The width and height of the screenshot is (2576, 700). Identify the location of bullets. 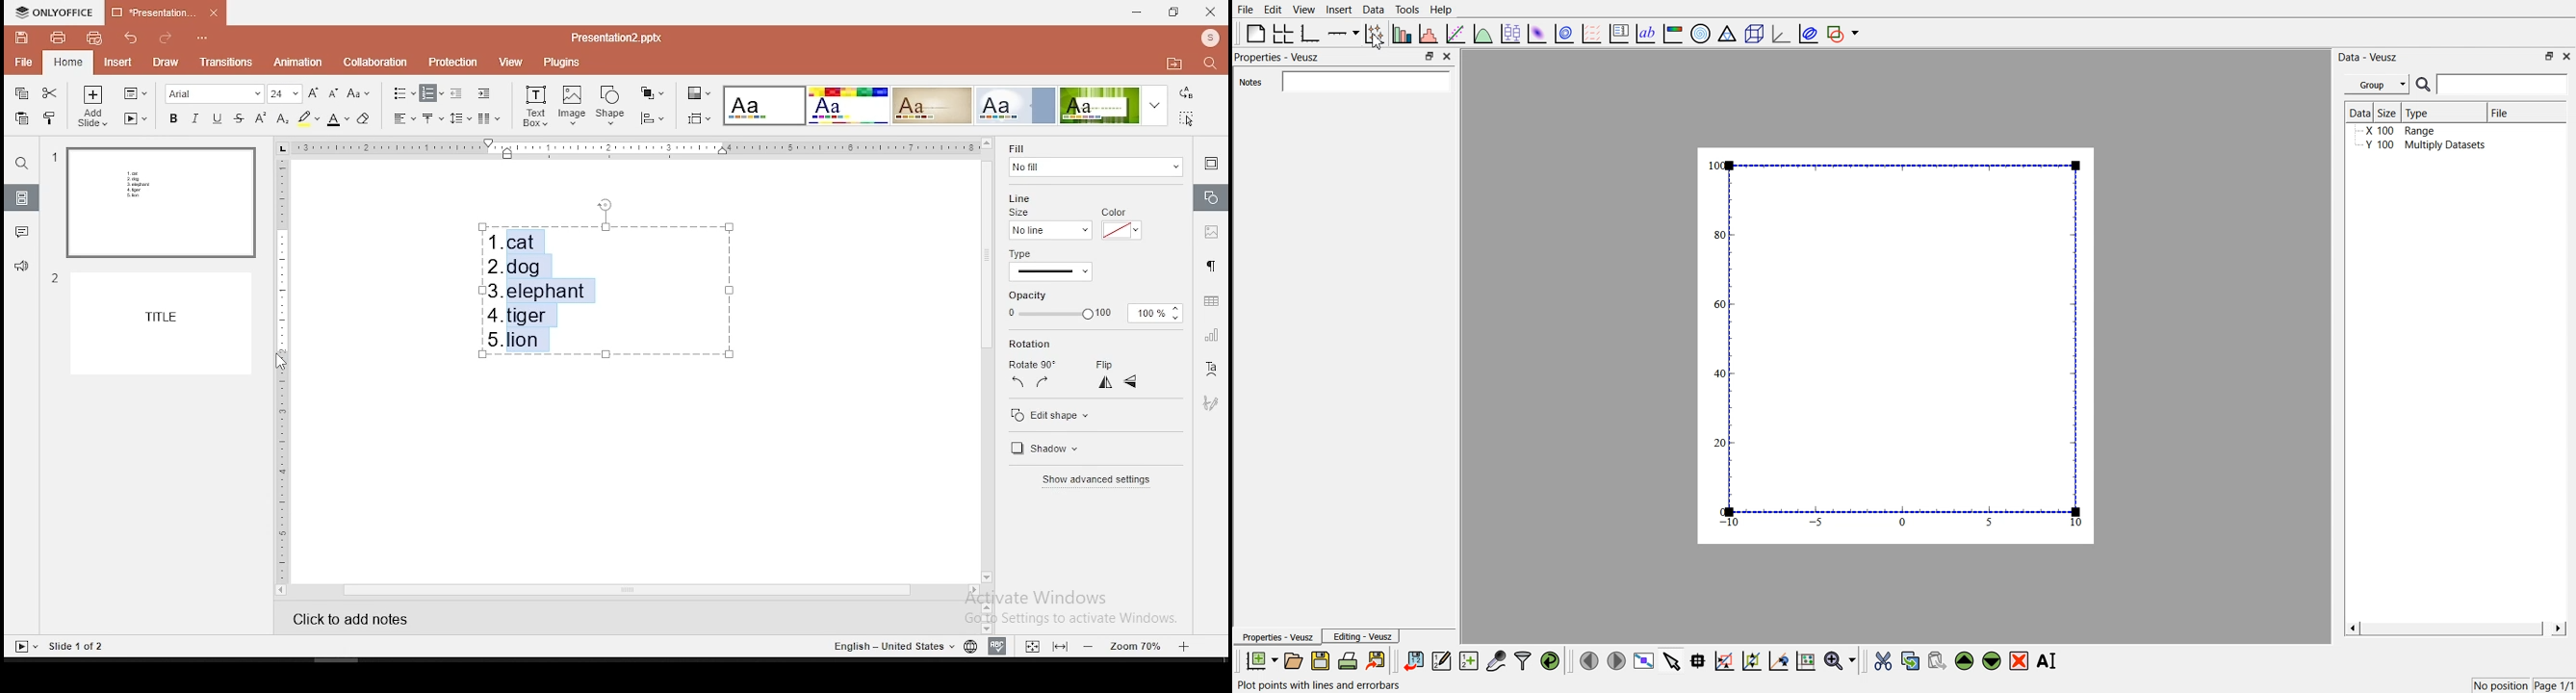
(403, 93).